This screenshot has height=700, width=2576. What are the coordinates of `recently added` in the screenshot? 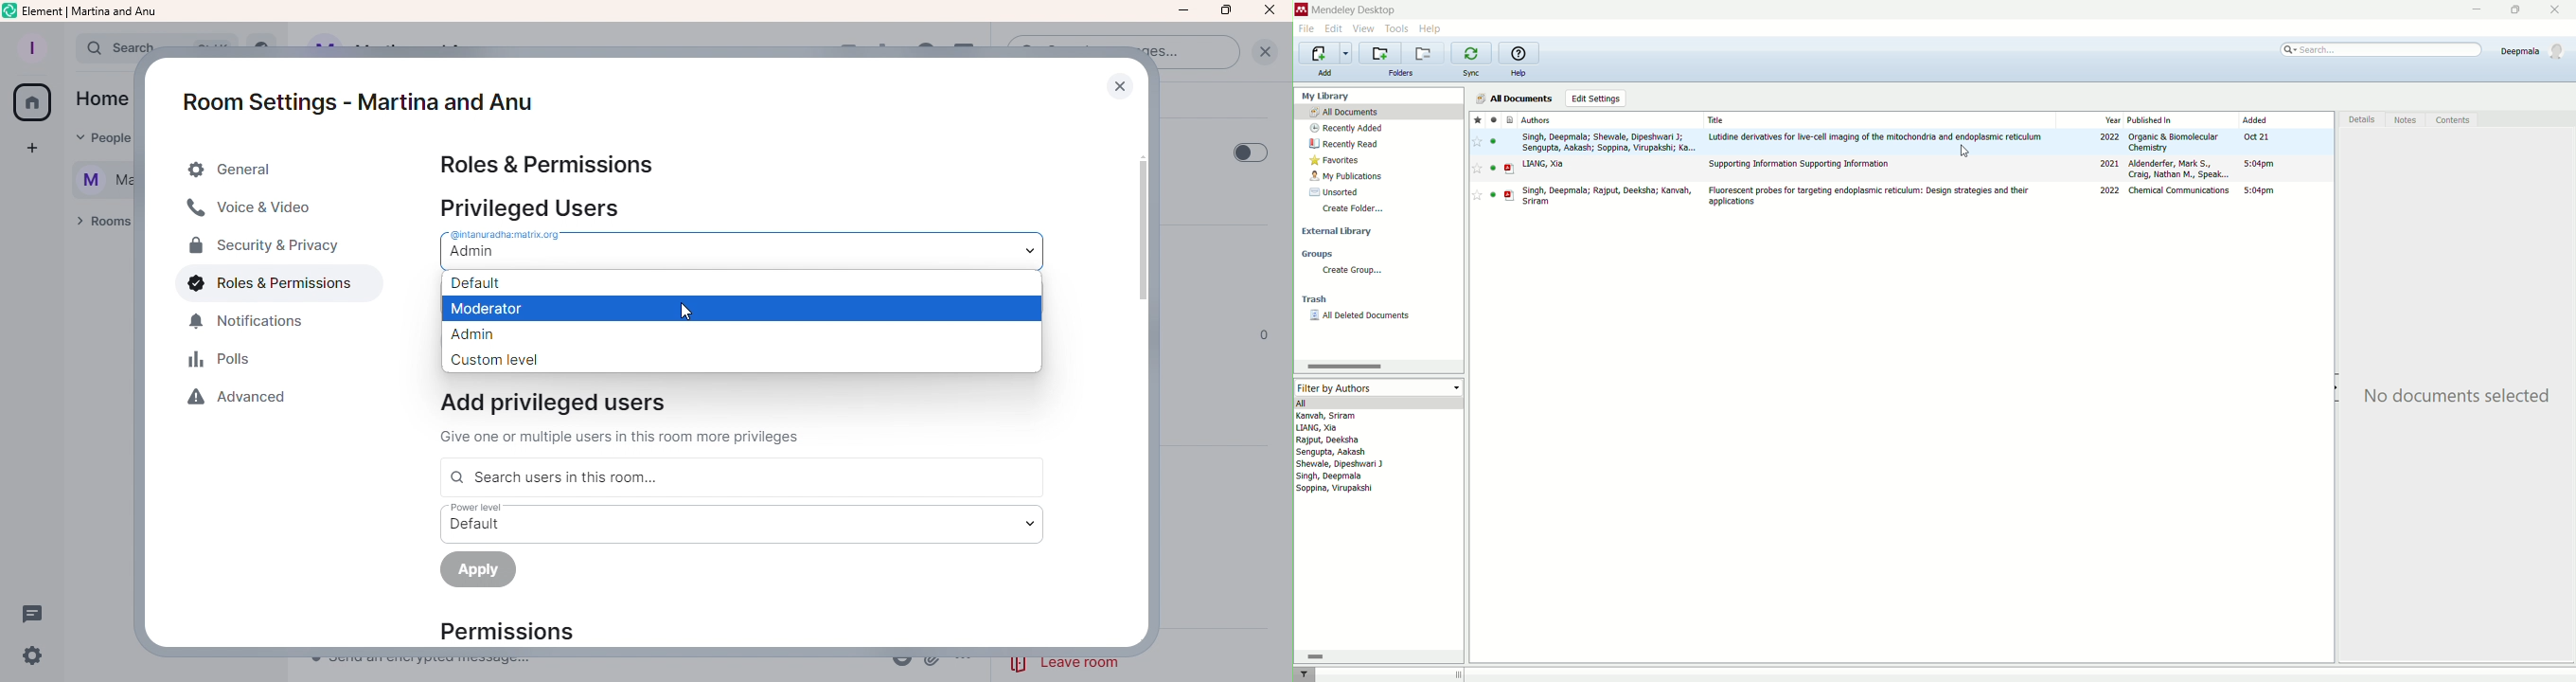 It's located at (1345, 128).